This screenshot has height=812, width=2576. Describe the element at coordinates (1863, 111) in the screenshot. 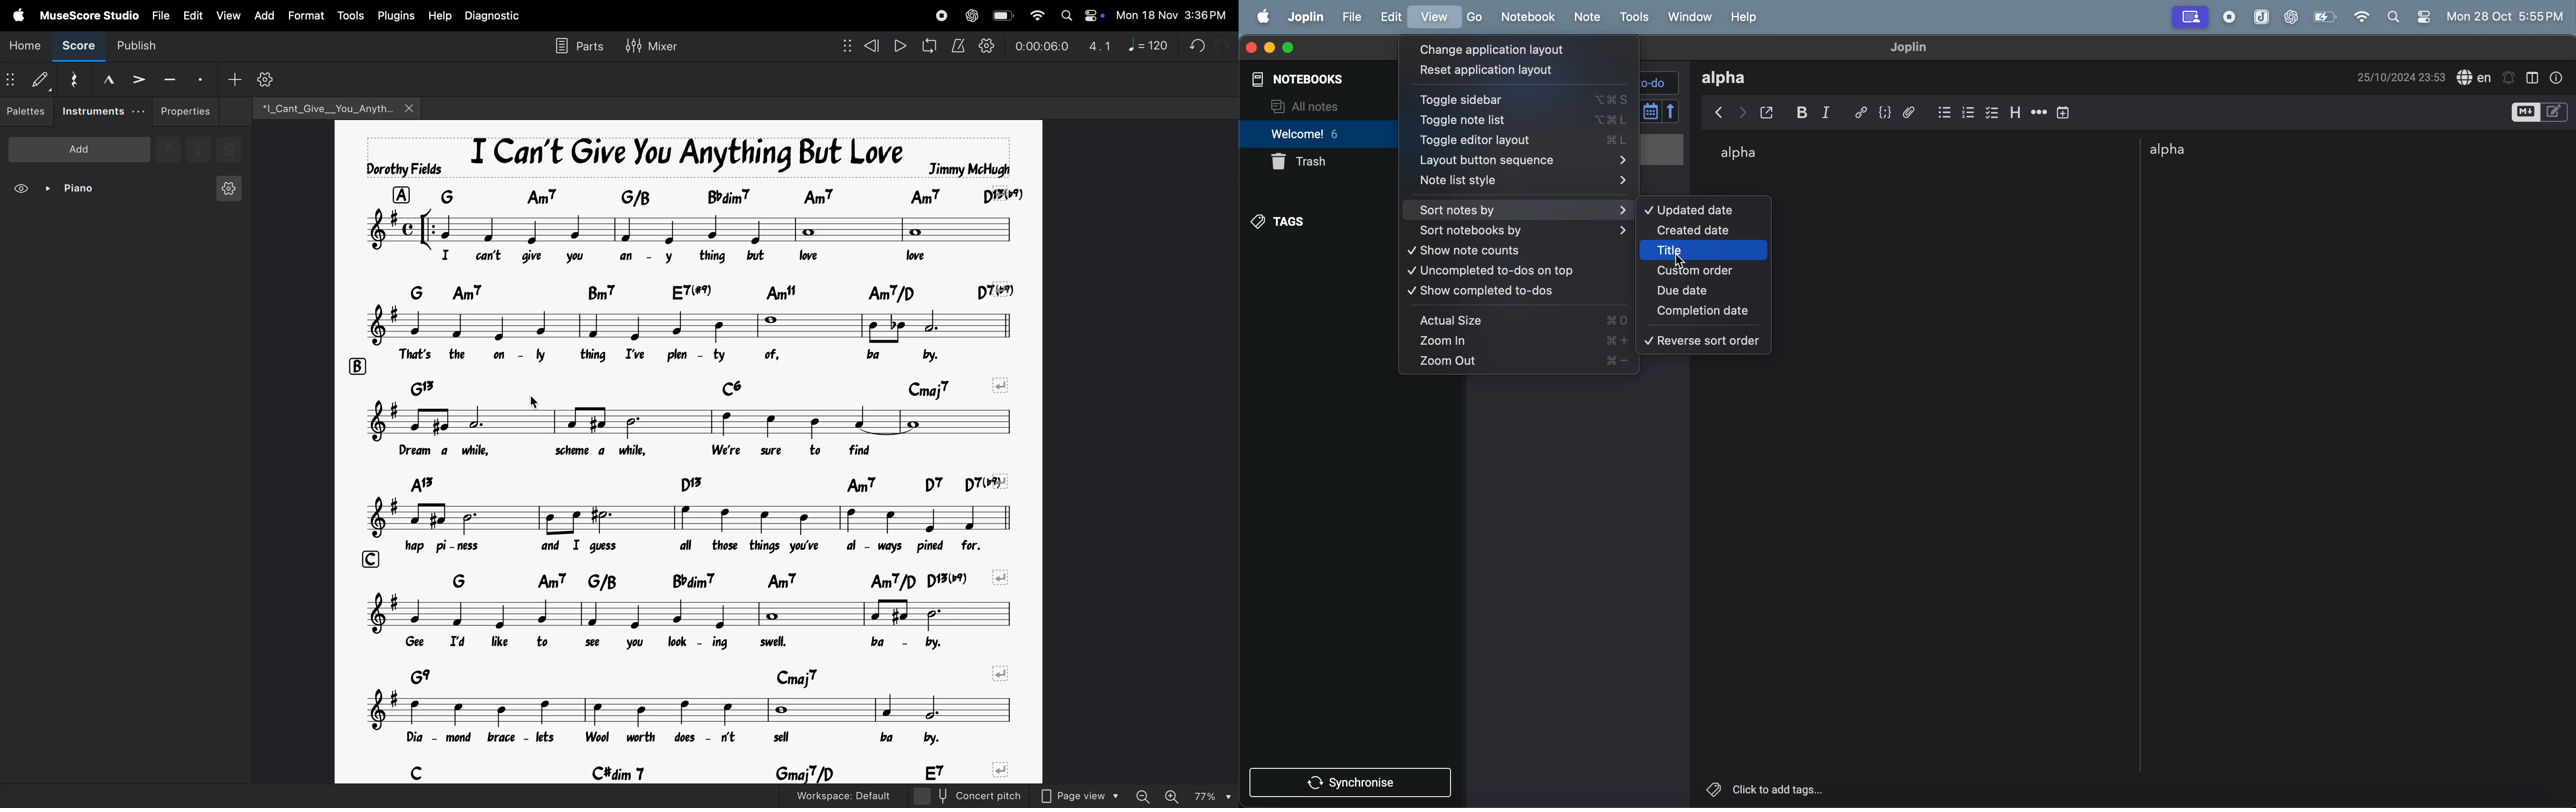

I see `hyper link` at that location.